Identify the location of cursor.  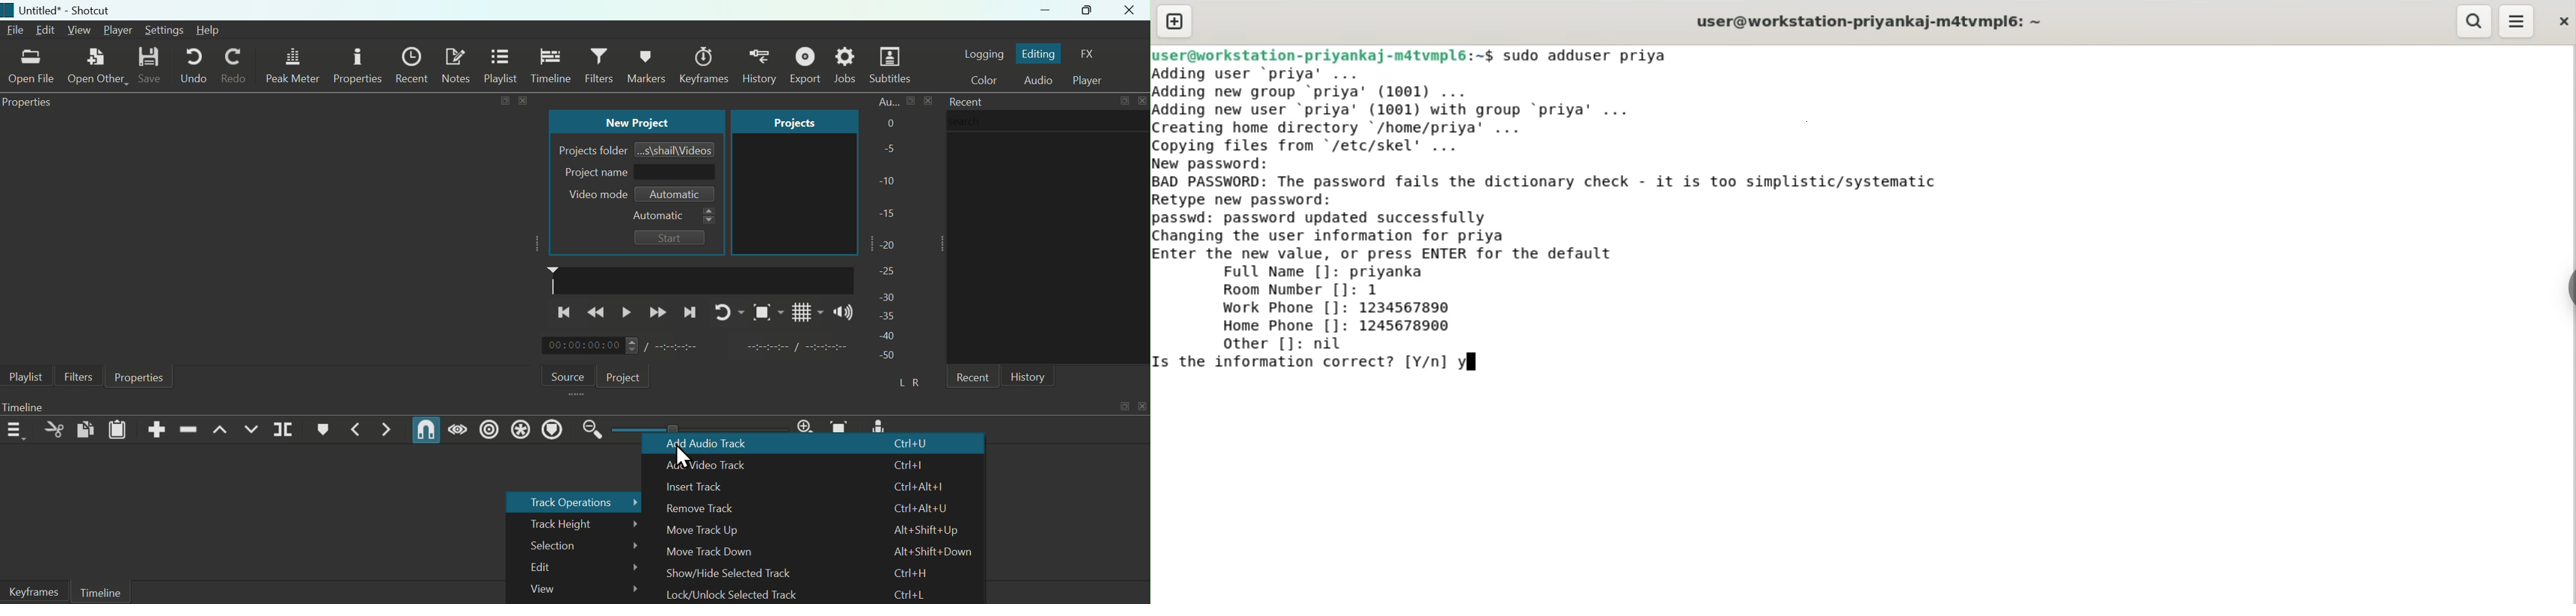
(684, 458).